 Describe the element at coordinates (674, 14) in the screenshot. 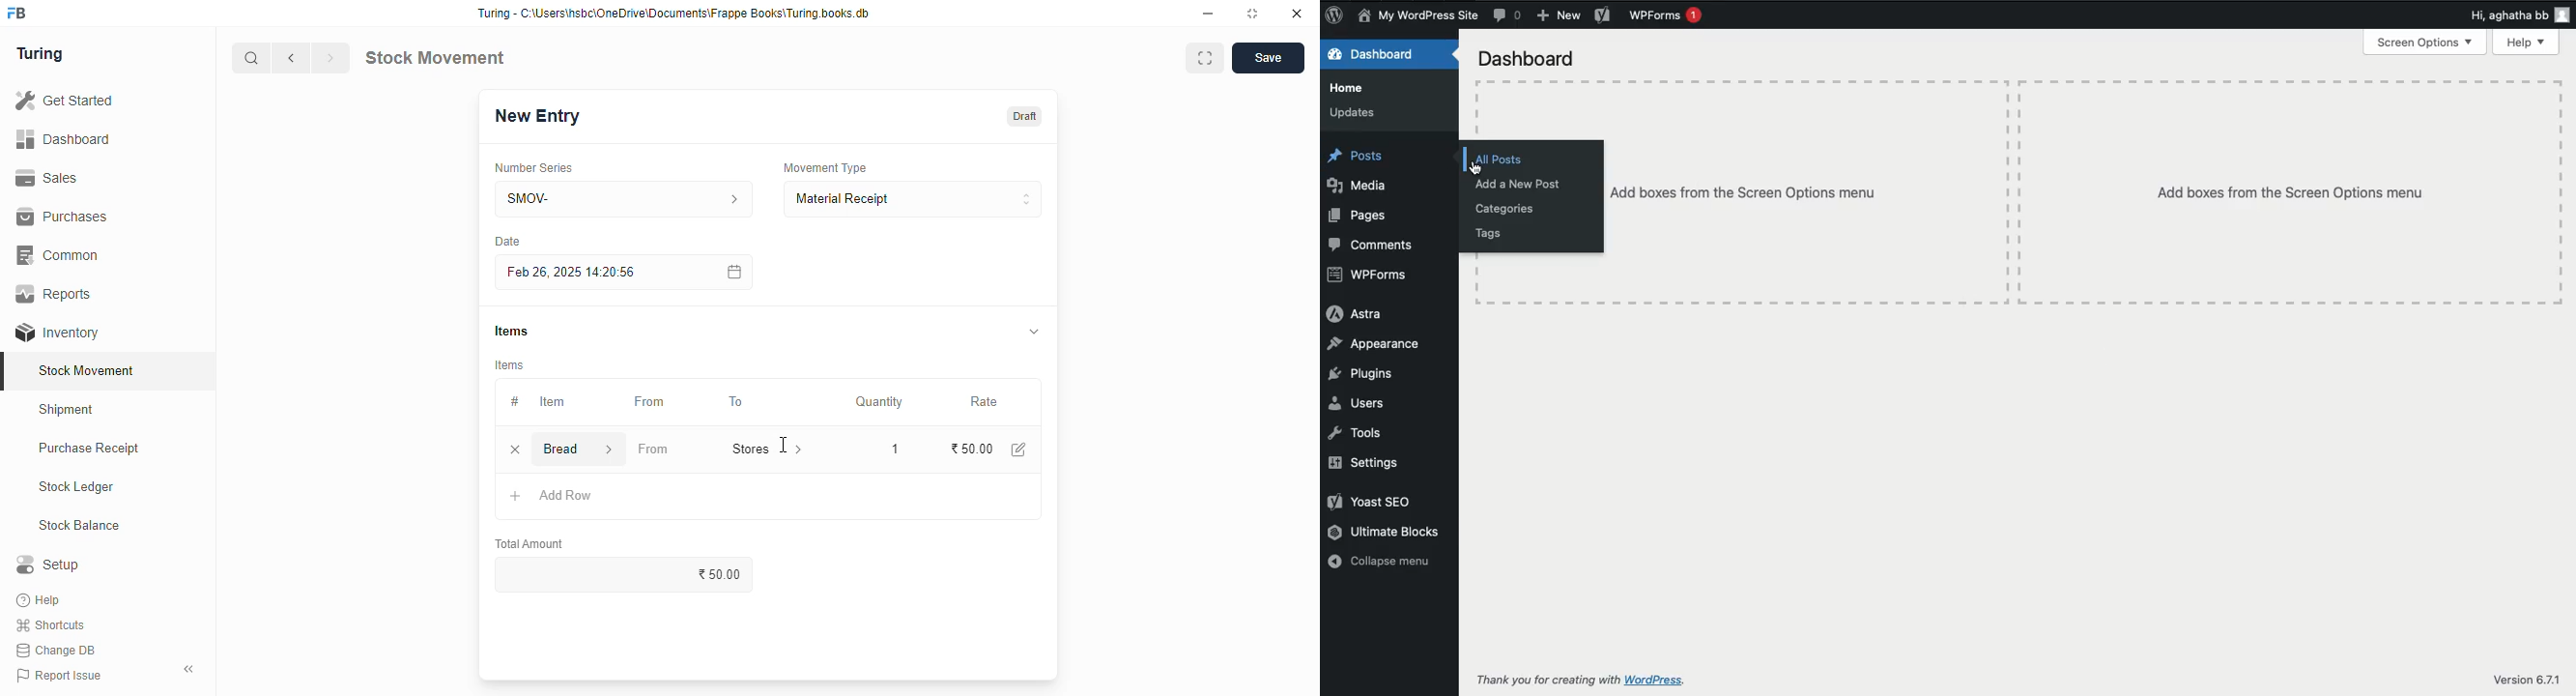

I see `Turing - C:\Users\nsbc\OneDrive\Documents\Frappe Books\Turing books.db` at that location.